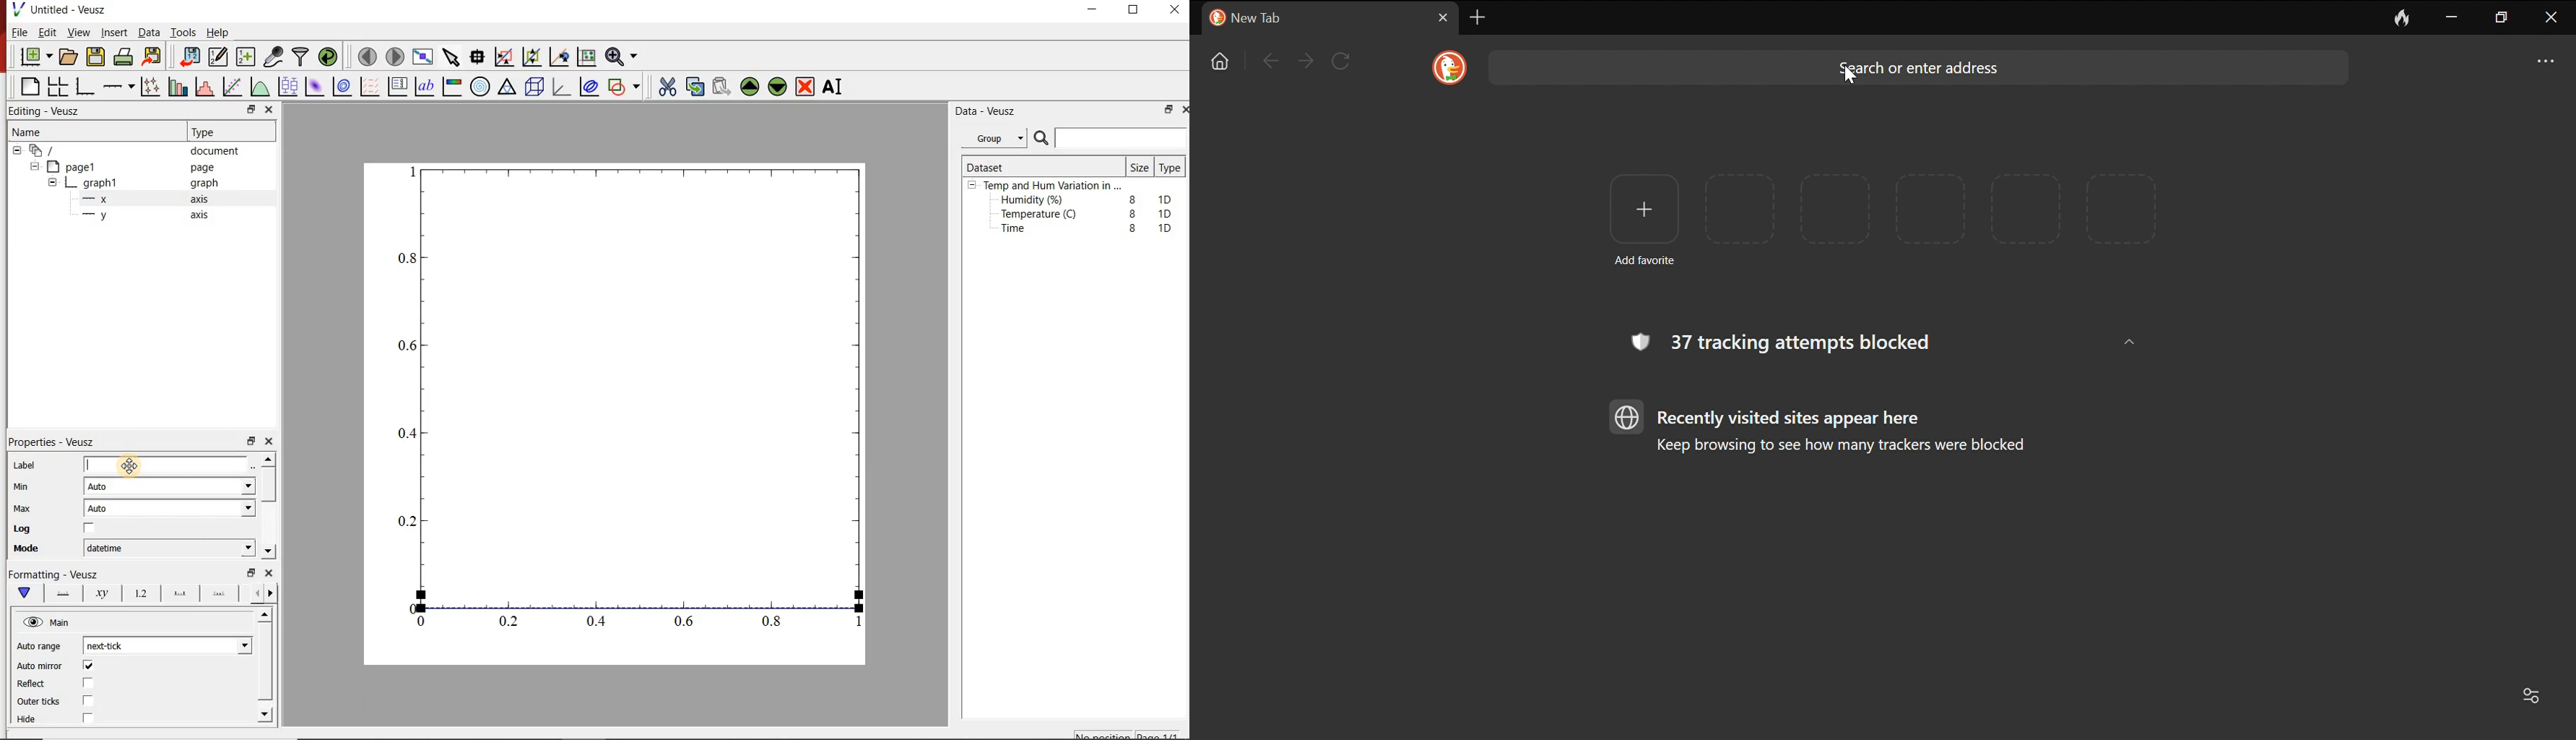  I want to click on restore down, so click(249, 573).